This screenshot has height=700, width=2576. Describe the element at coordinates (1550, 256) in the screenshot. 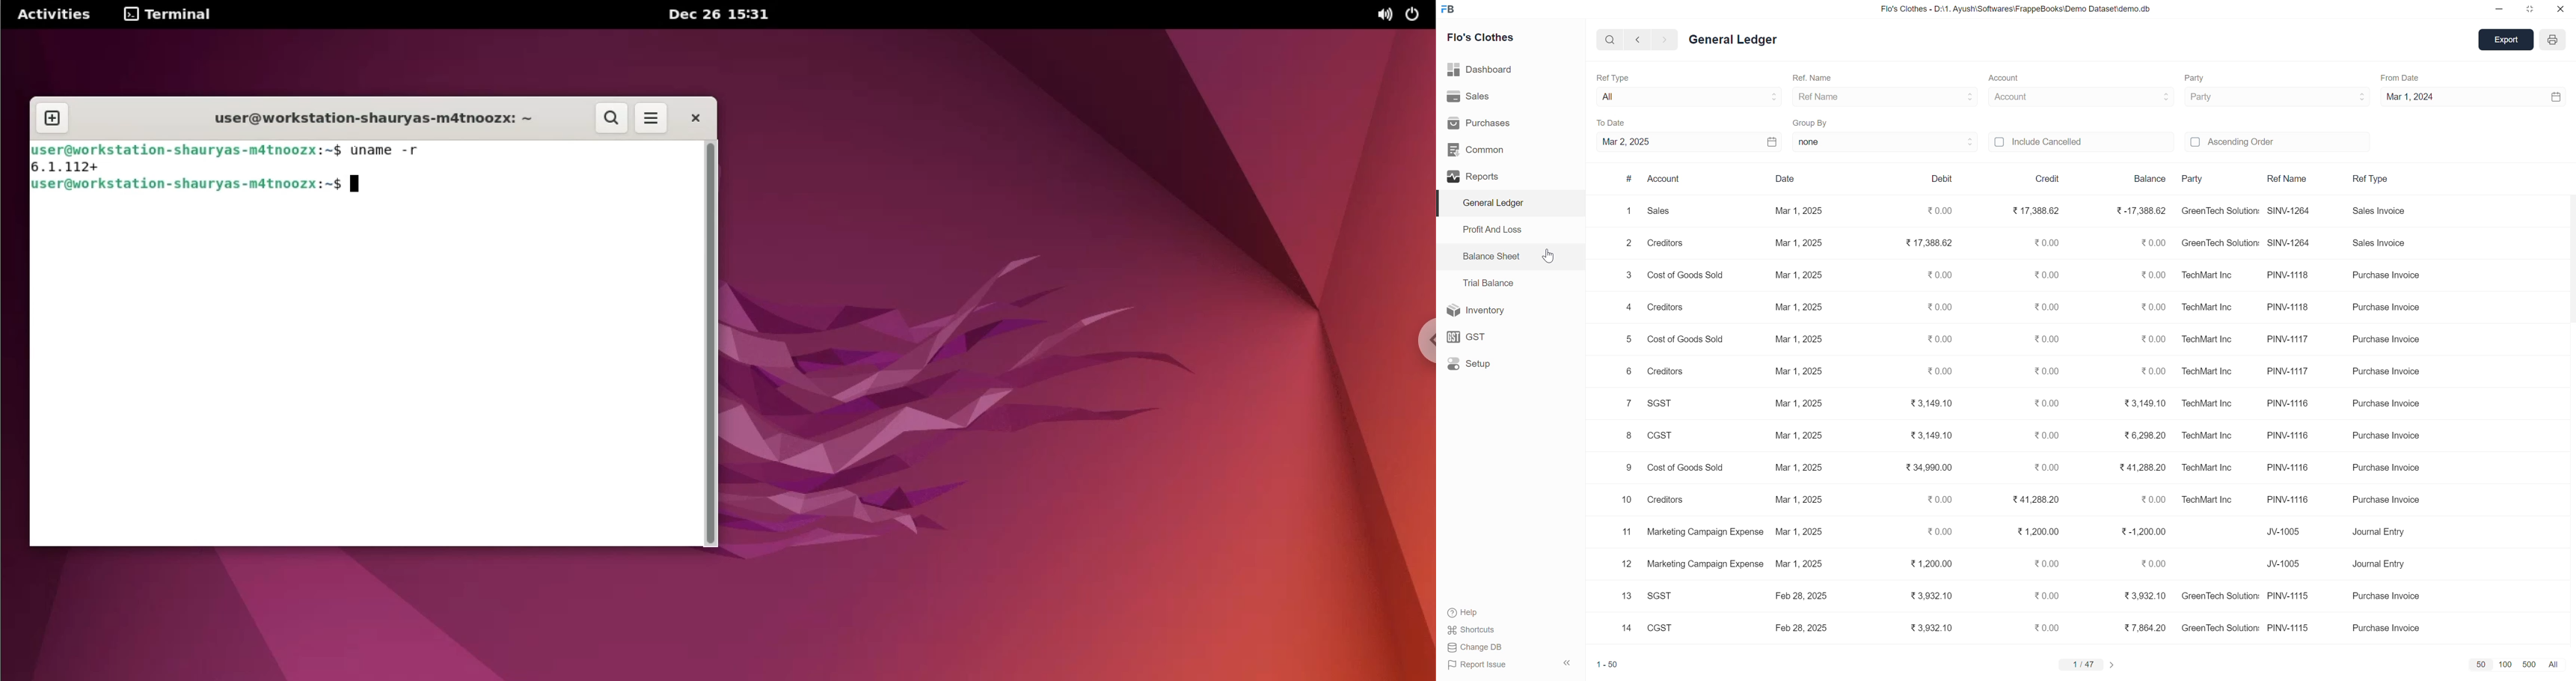

I see `cursor` at that location.